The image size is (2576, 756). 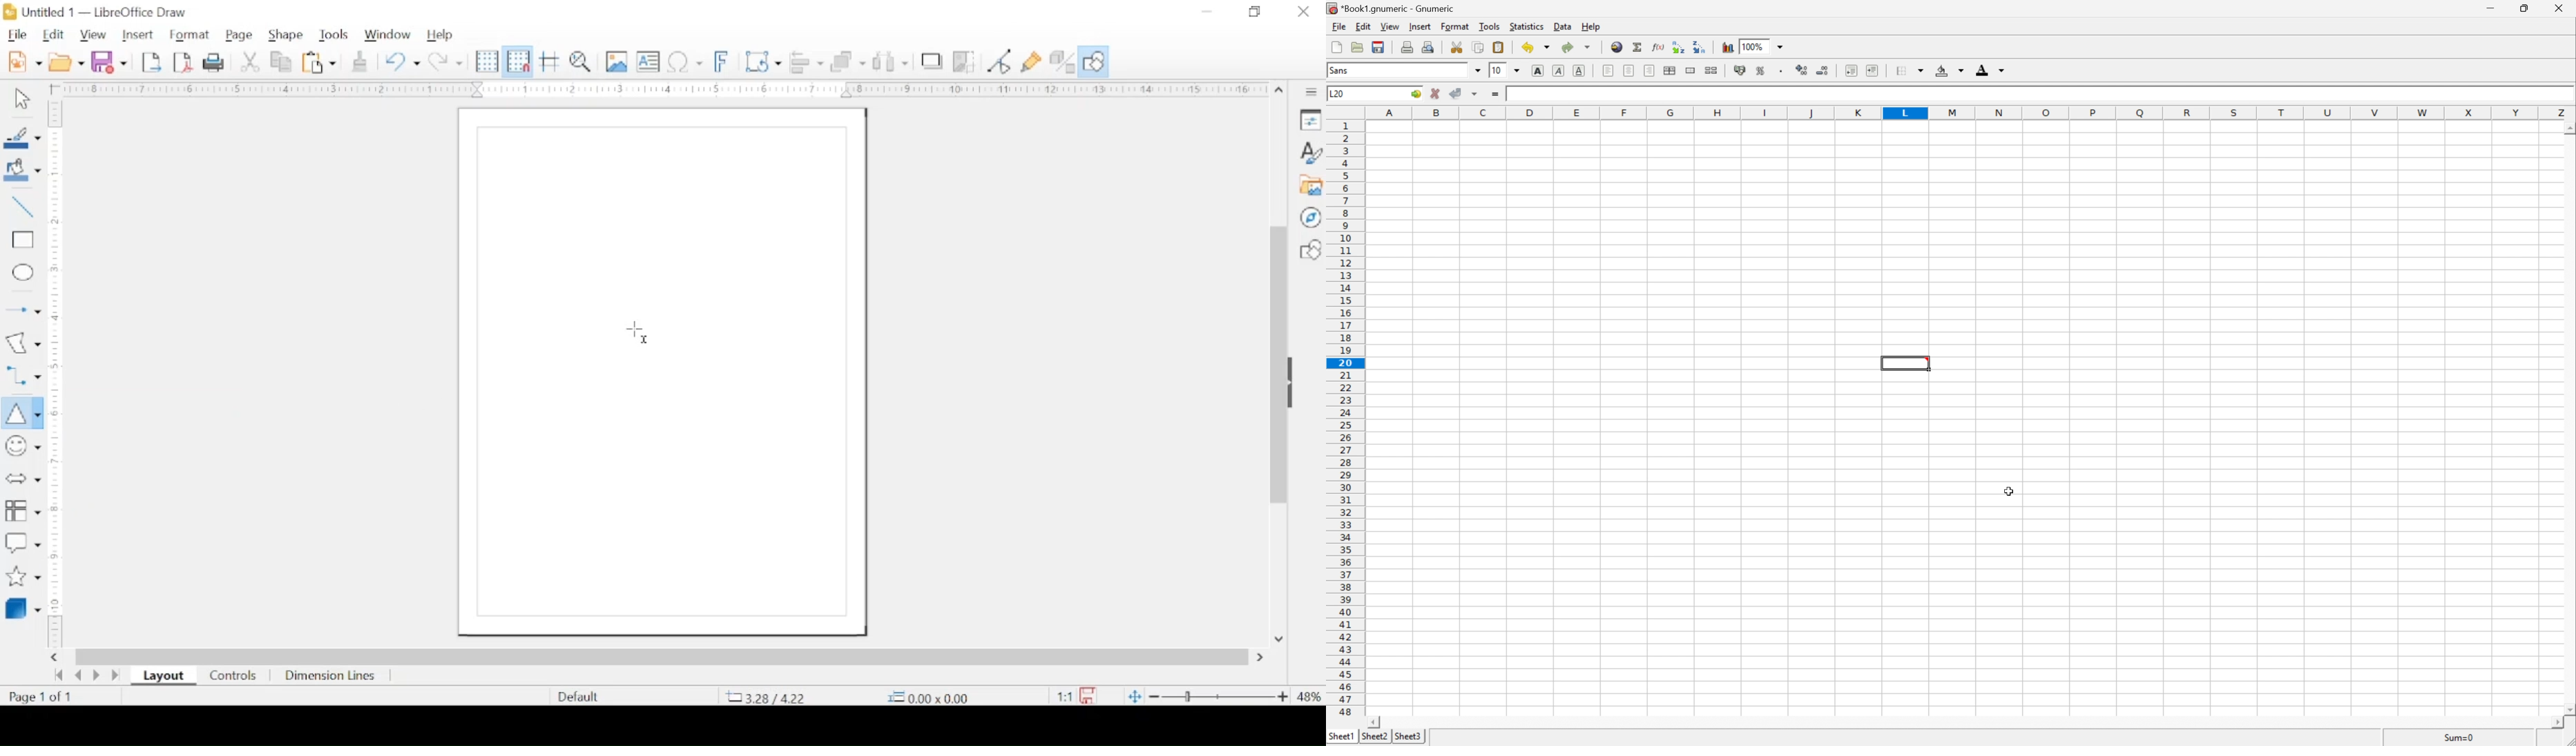 I want to click on transformations, so click(x=763, y=60).